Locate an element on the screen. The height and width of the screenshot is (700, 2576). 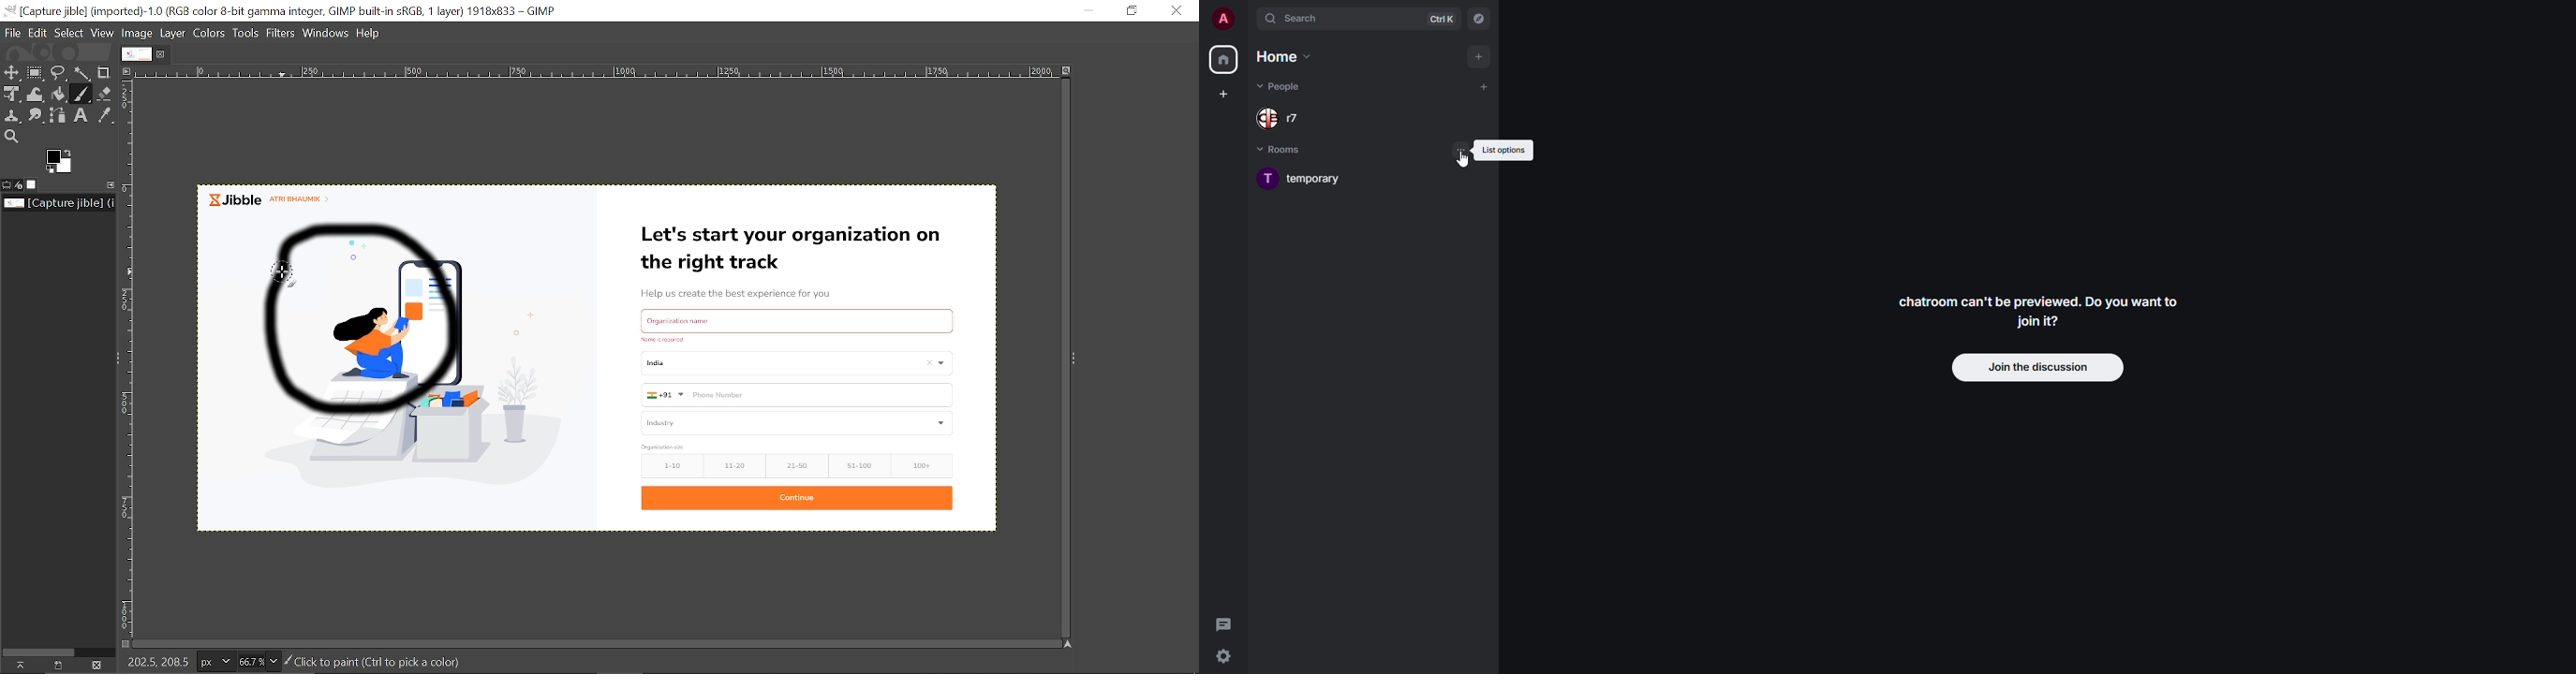
add is located at coordinates (1483, 87).